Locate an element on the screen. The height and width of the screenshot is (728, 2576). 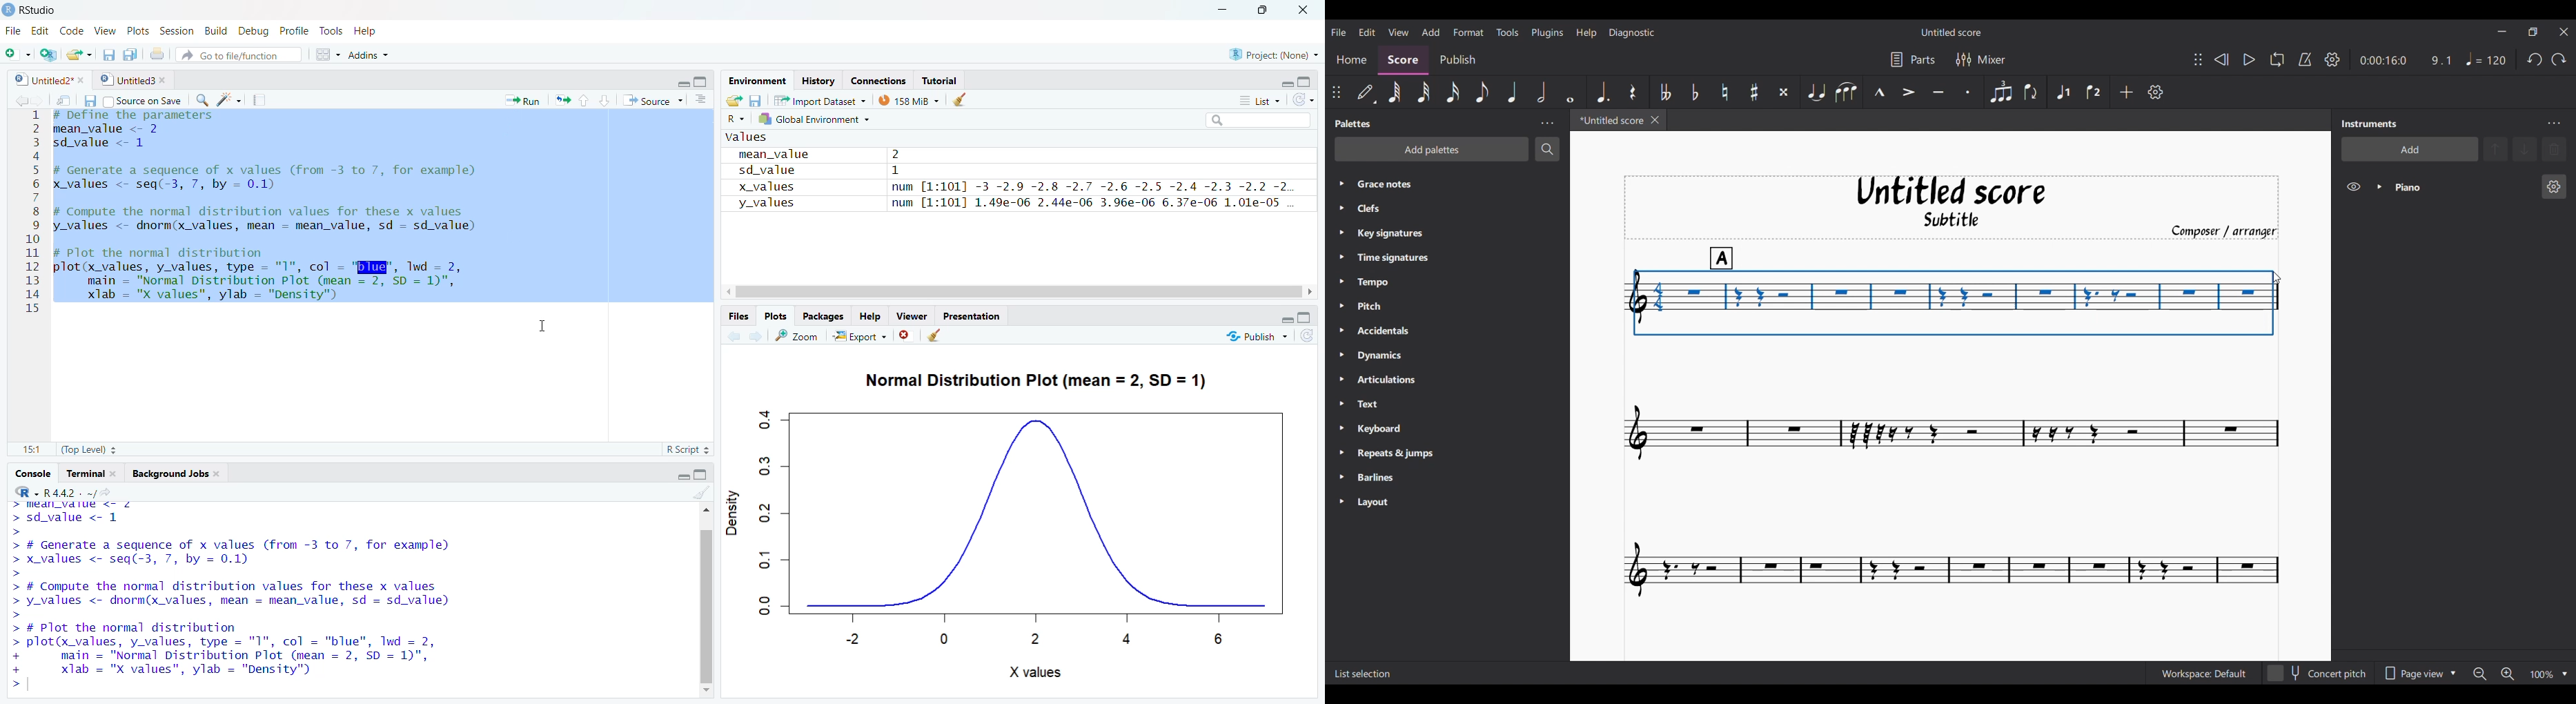
File is located at coordinates (12, 30).